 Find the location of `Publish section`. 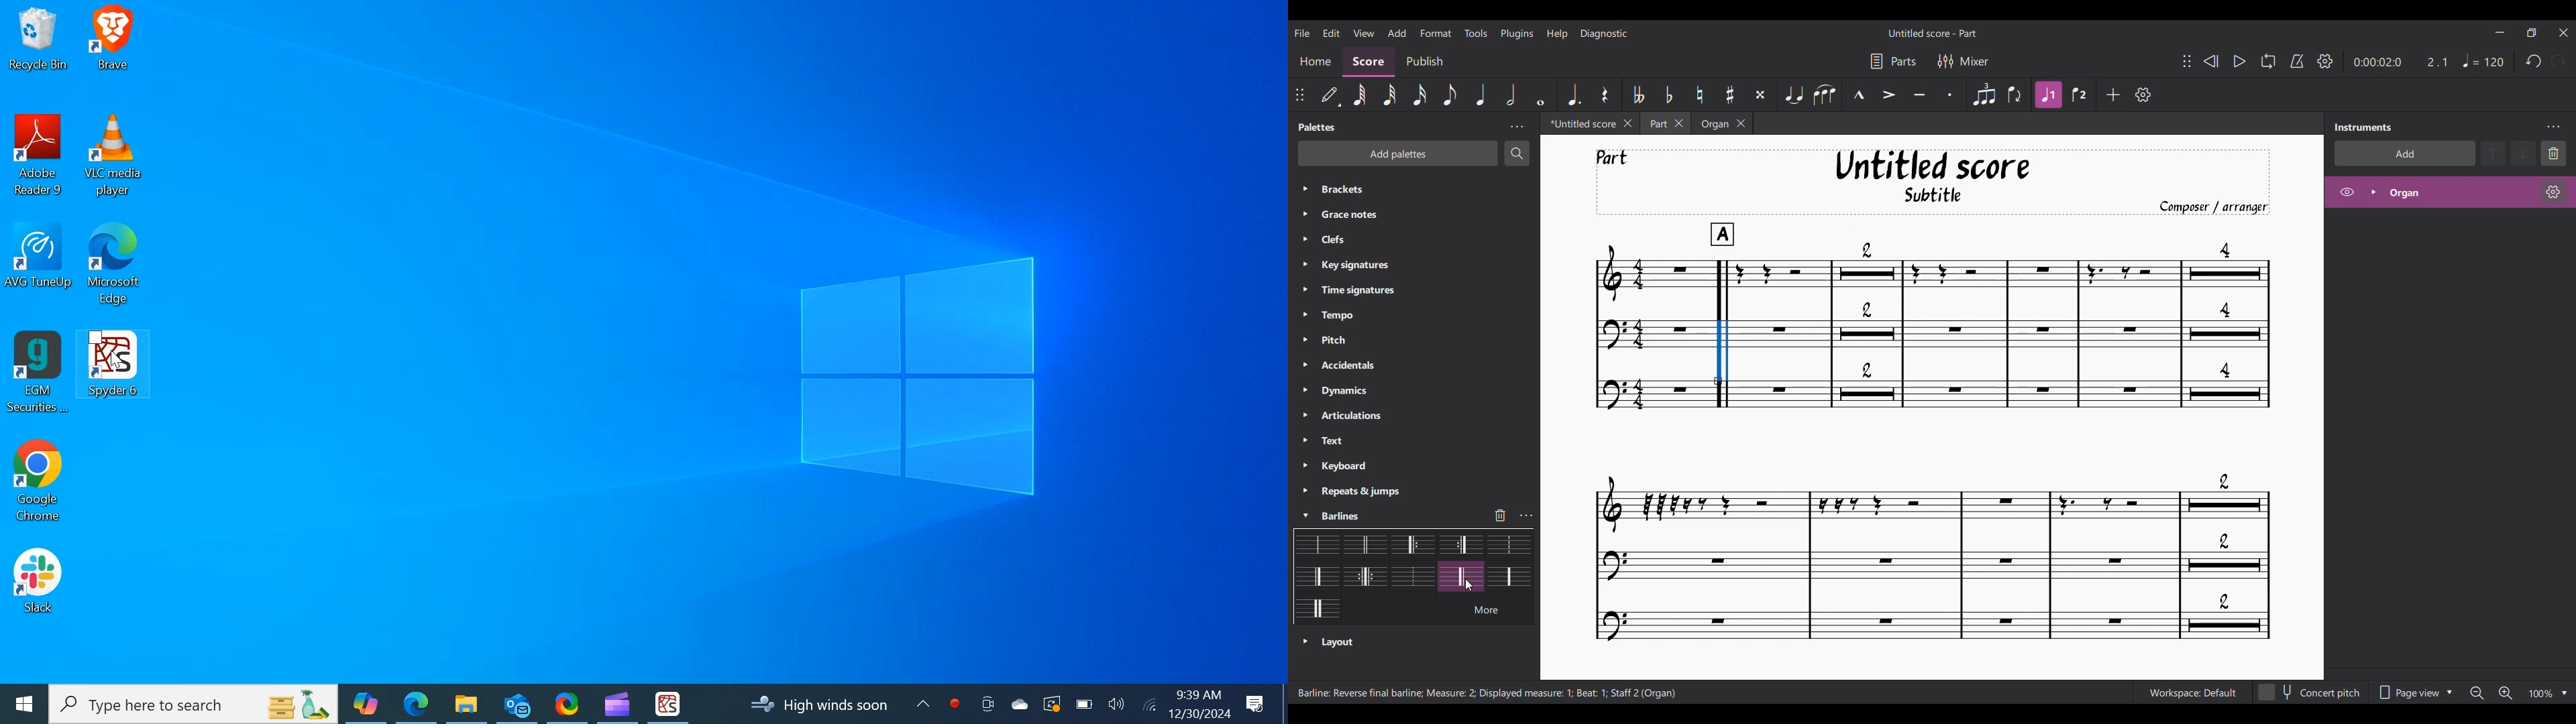

Publish section is located at coordinates (1427, 62).